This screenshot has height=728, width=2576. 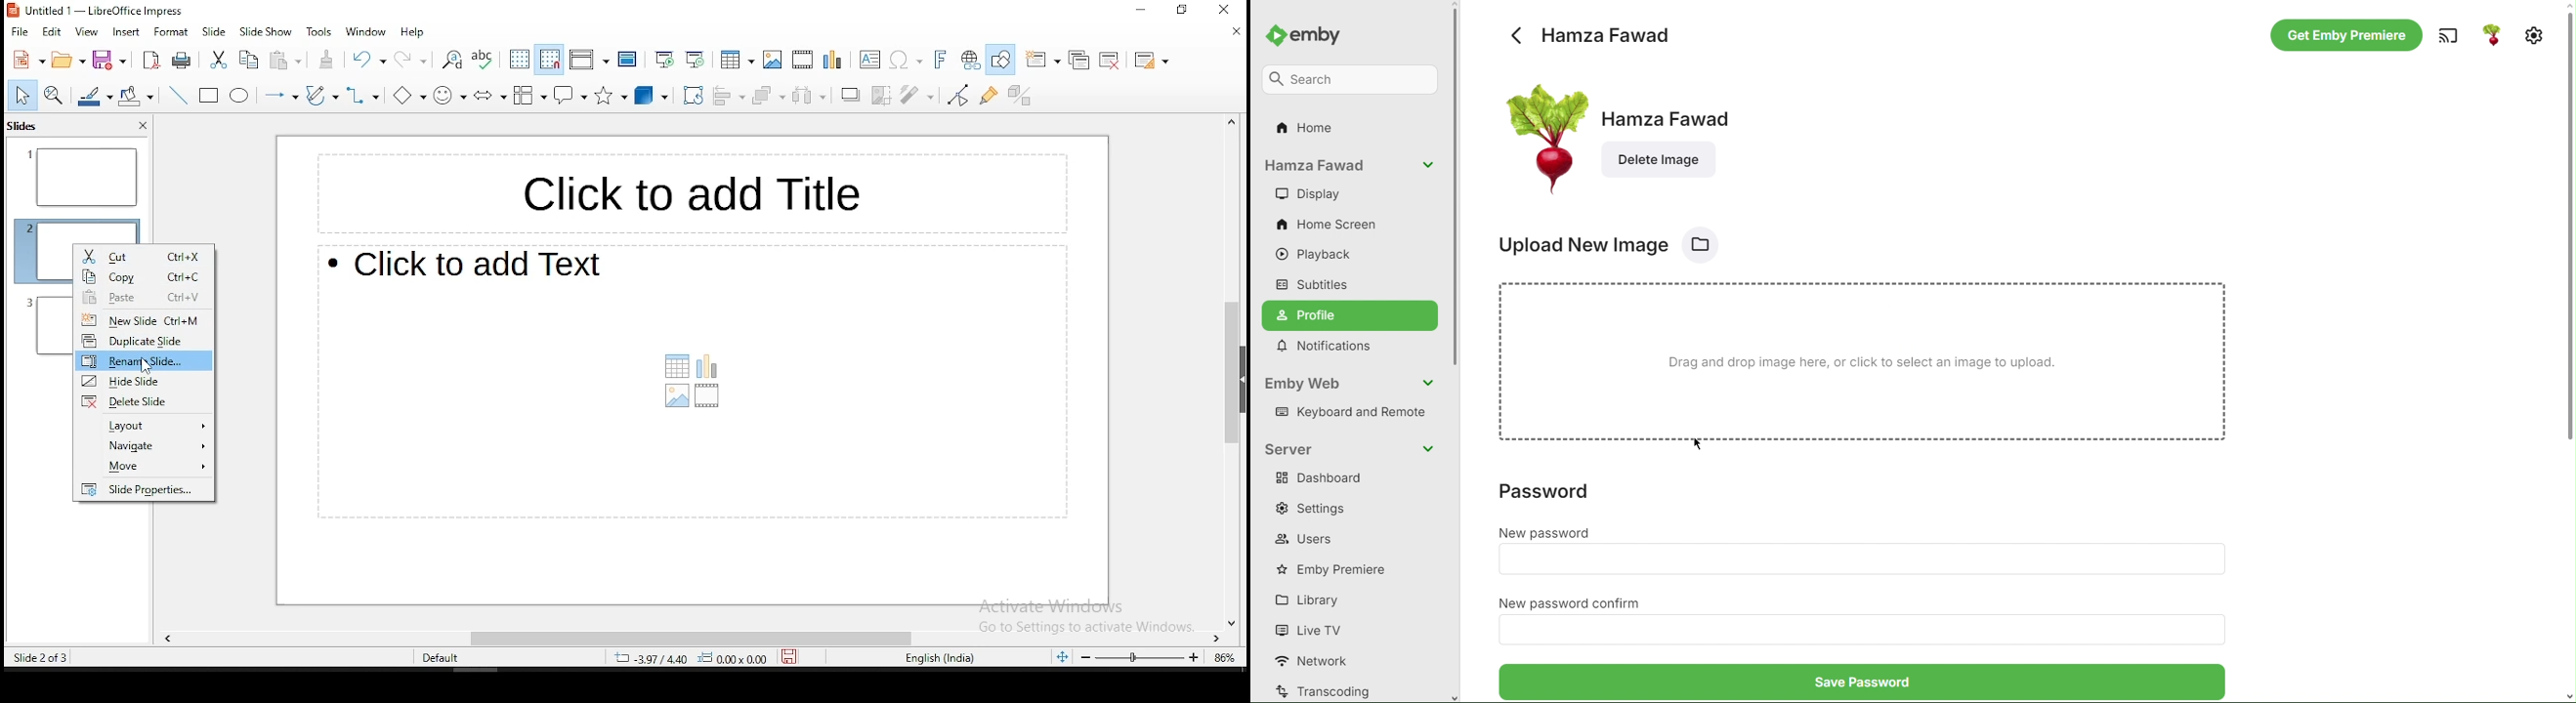 I want to click on layout, so click(x=144, y=424).